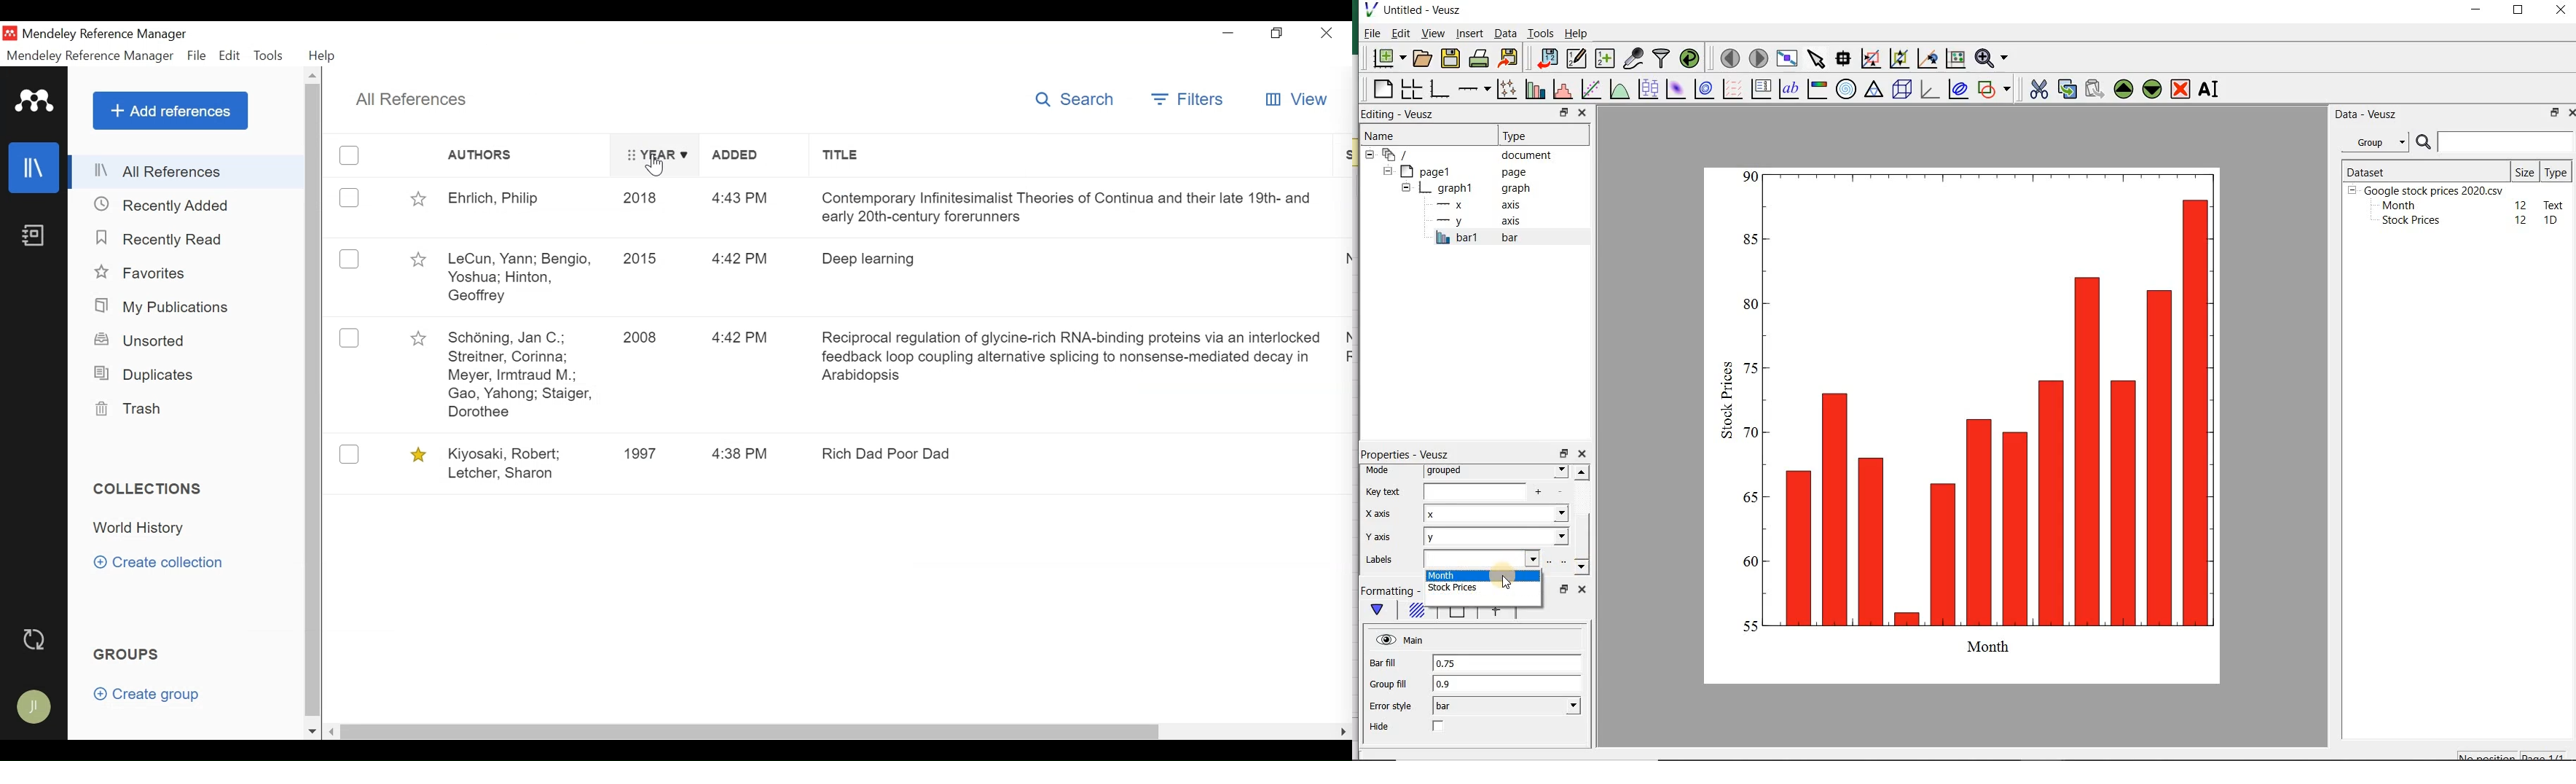 This screenshot has width=2576, height=784. I want to click on add an axis to the plot, so click(1473, 90).